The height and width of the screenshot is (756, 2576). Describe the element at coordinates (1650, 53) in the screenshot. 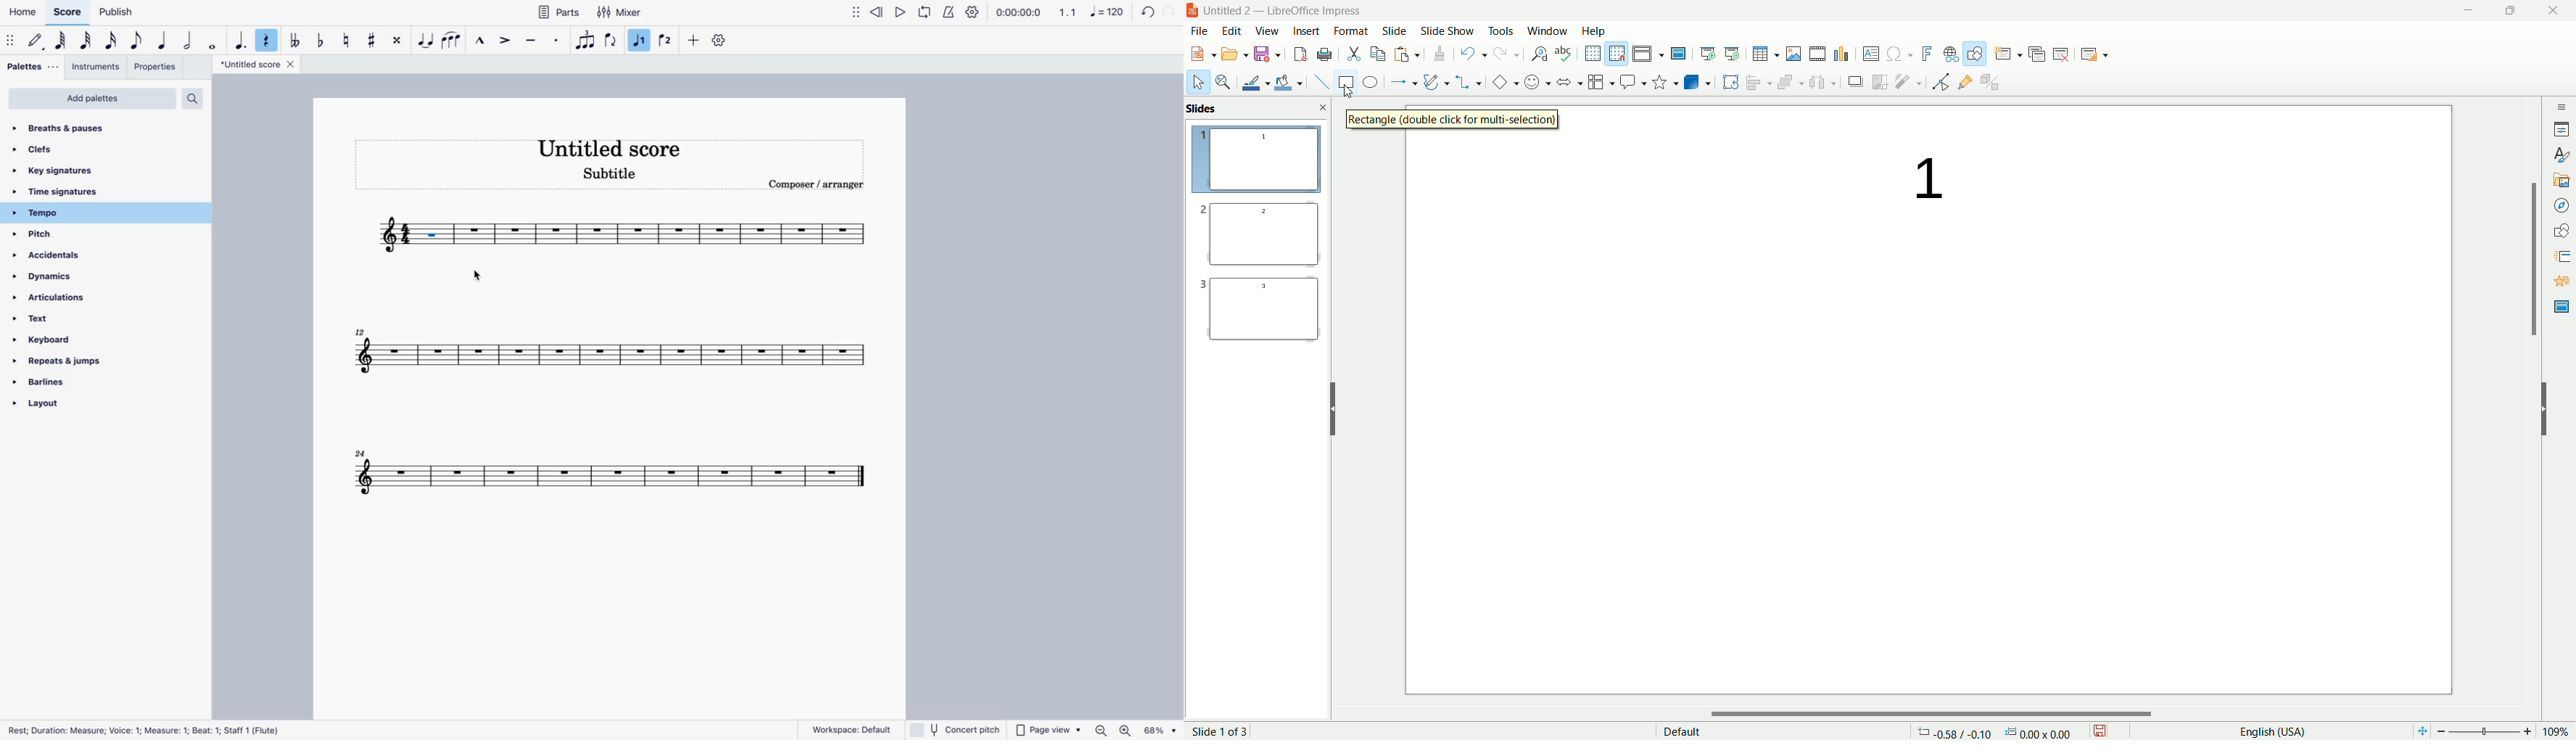

I see `display view` at that location.